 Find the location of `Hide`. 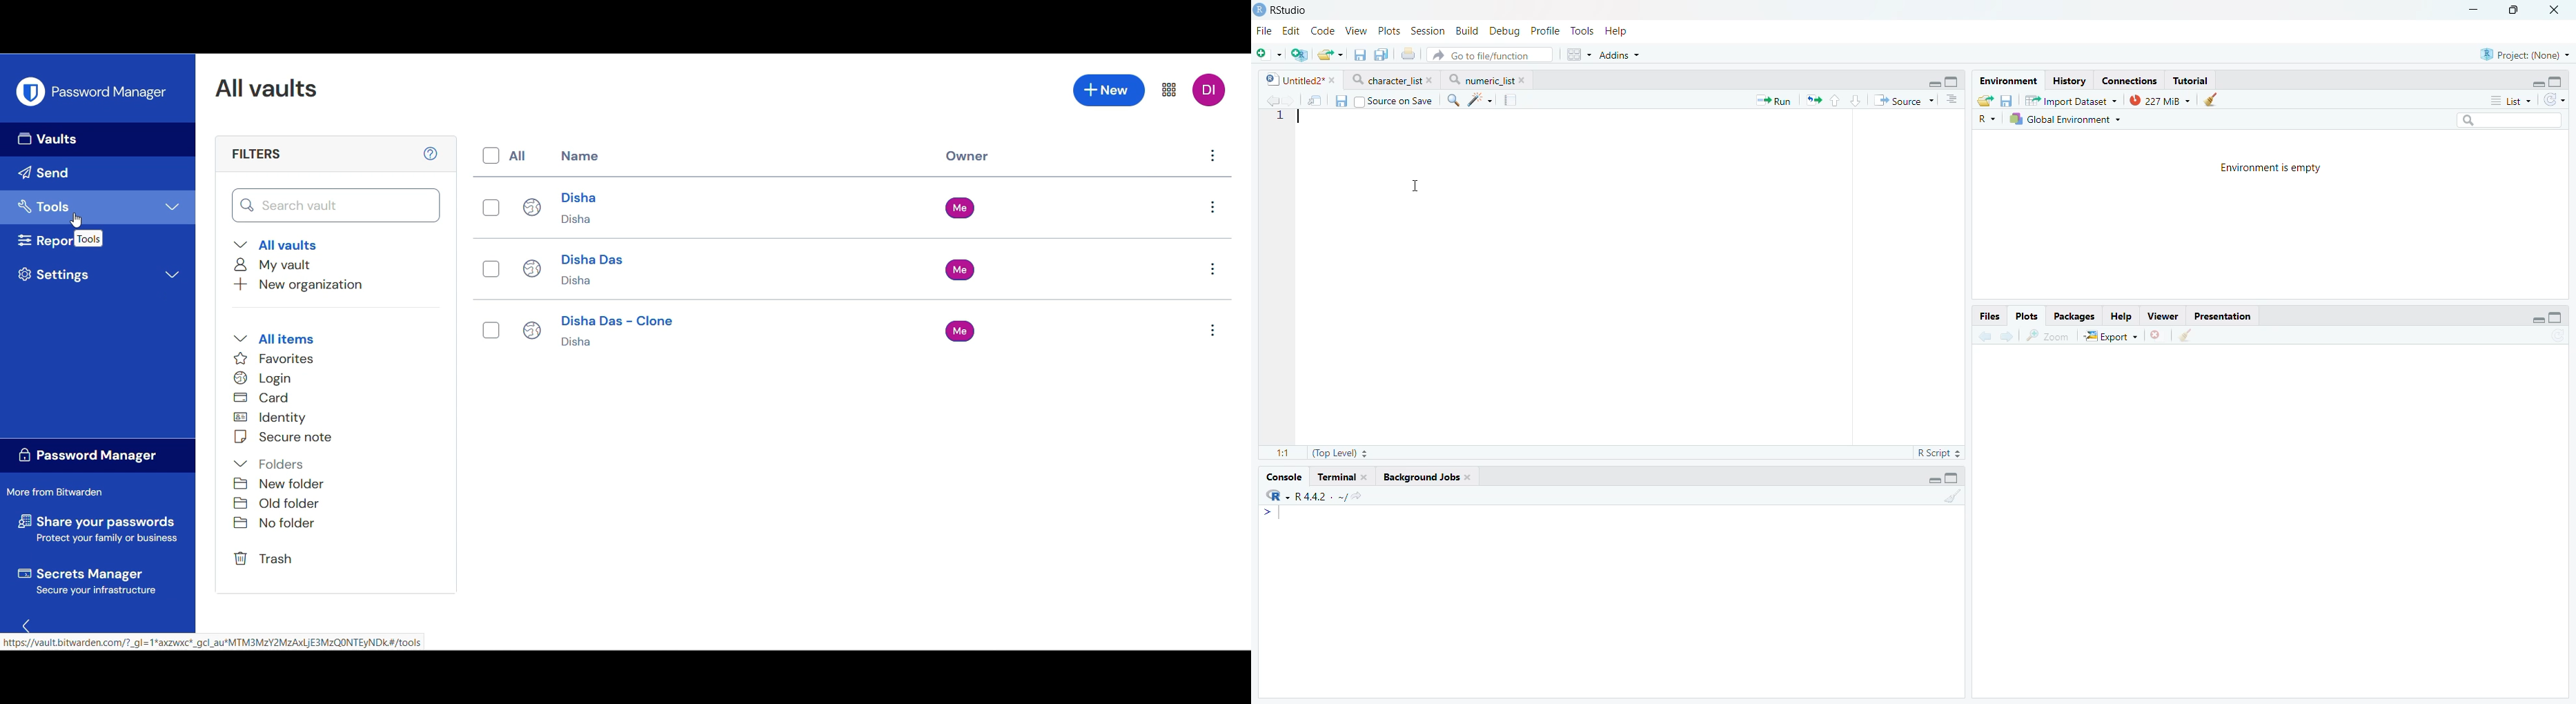

Hide is located at coordinates (1933, 480).